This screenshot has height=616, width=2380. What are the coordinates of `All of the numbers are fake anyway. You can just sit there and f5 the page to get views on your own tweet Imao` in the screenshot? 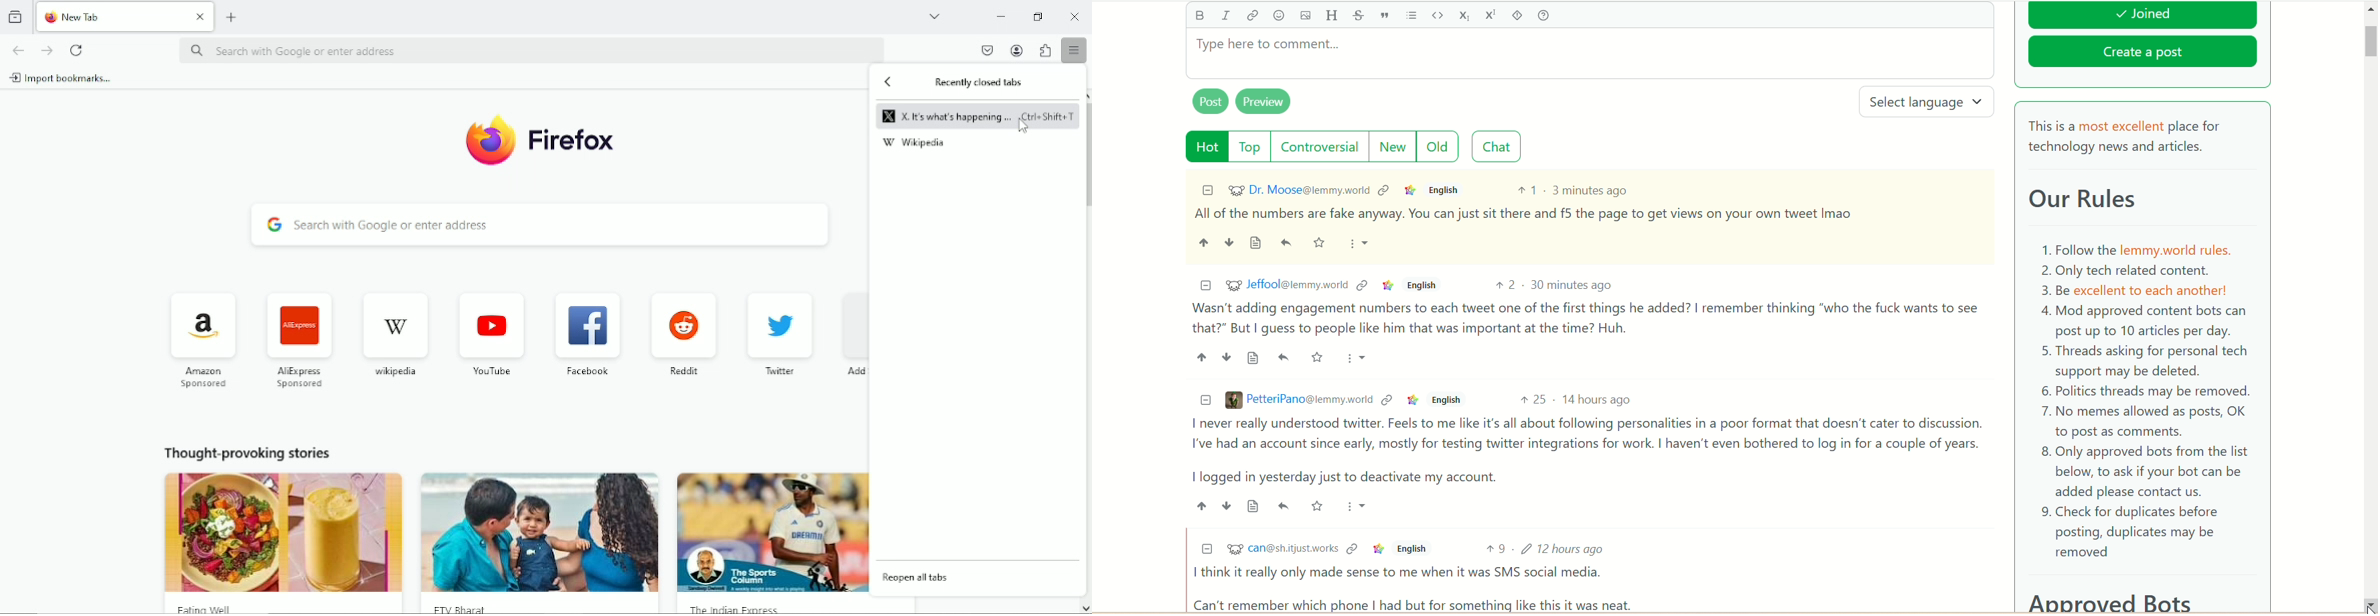 It's located at (1524, 214).